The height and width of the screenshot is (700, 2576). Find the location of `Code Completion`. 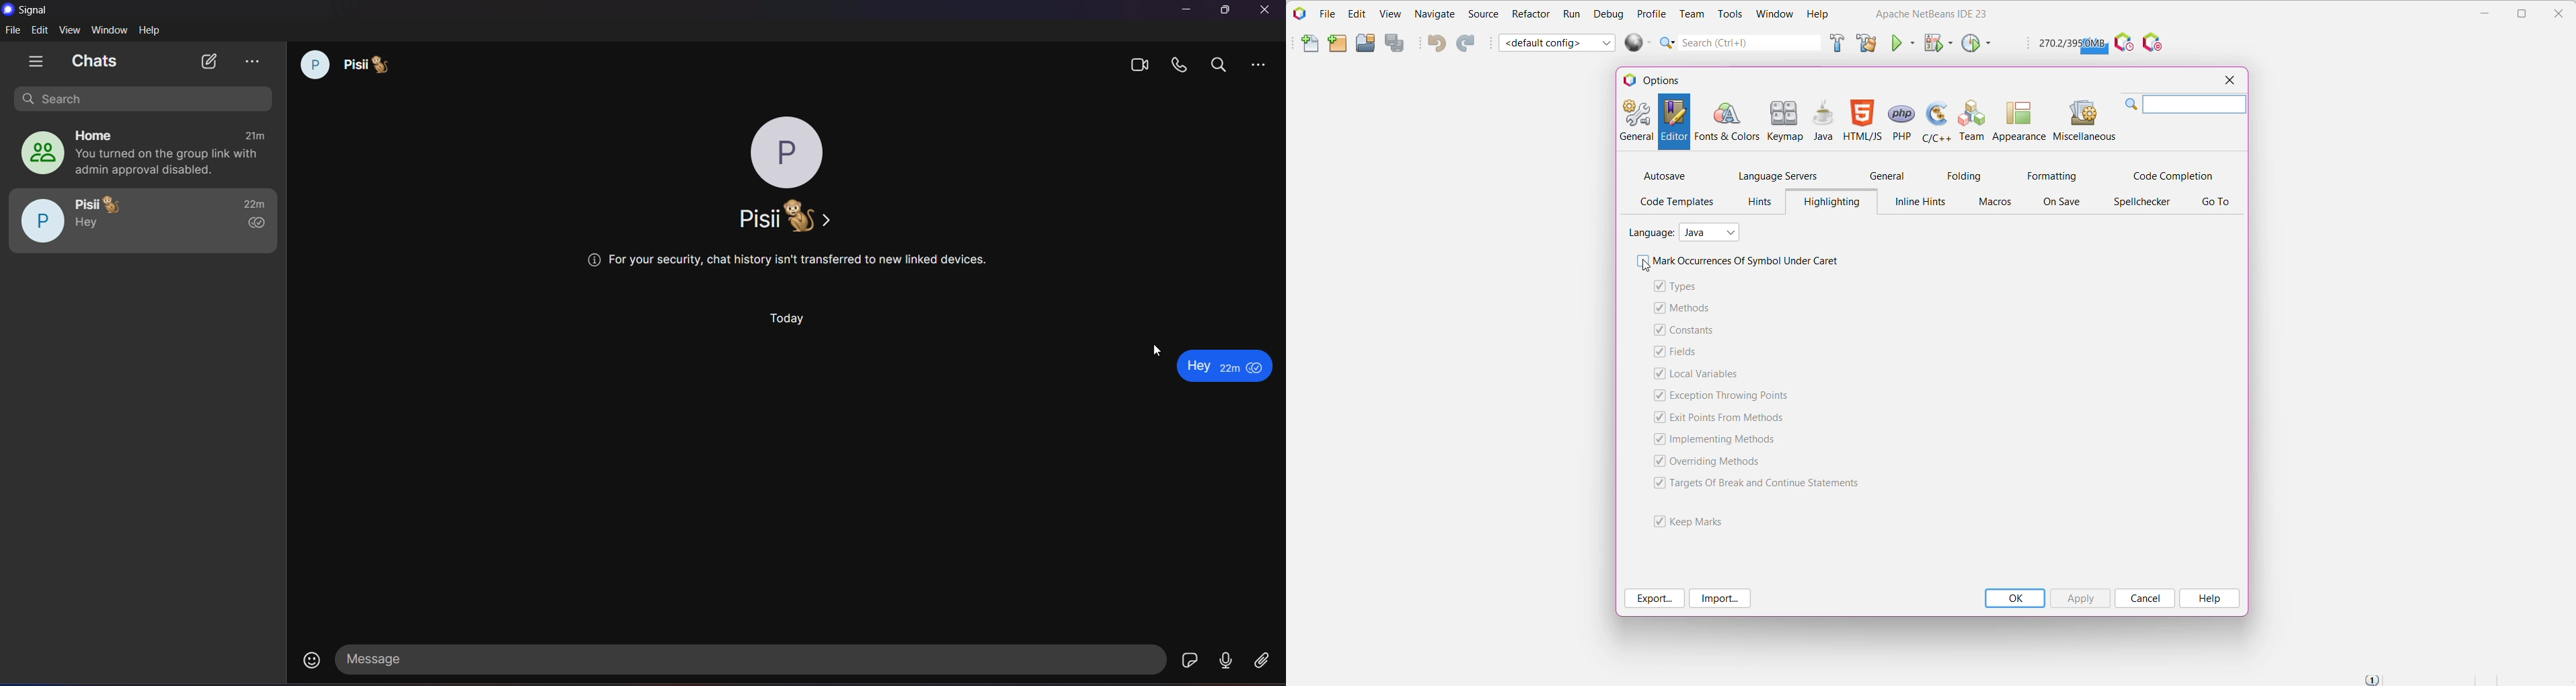

Code Completion is located at coordinates (2170, 174).